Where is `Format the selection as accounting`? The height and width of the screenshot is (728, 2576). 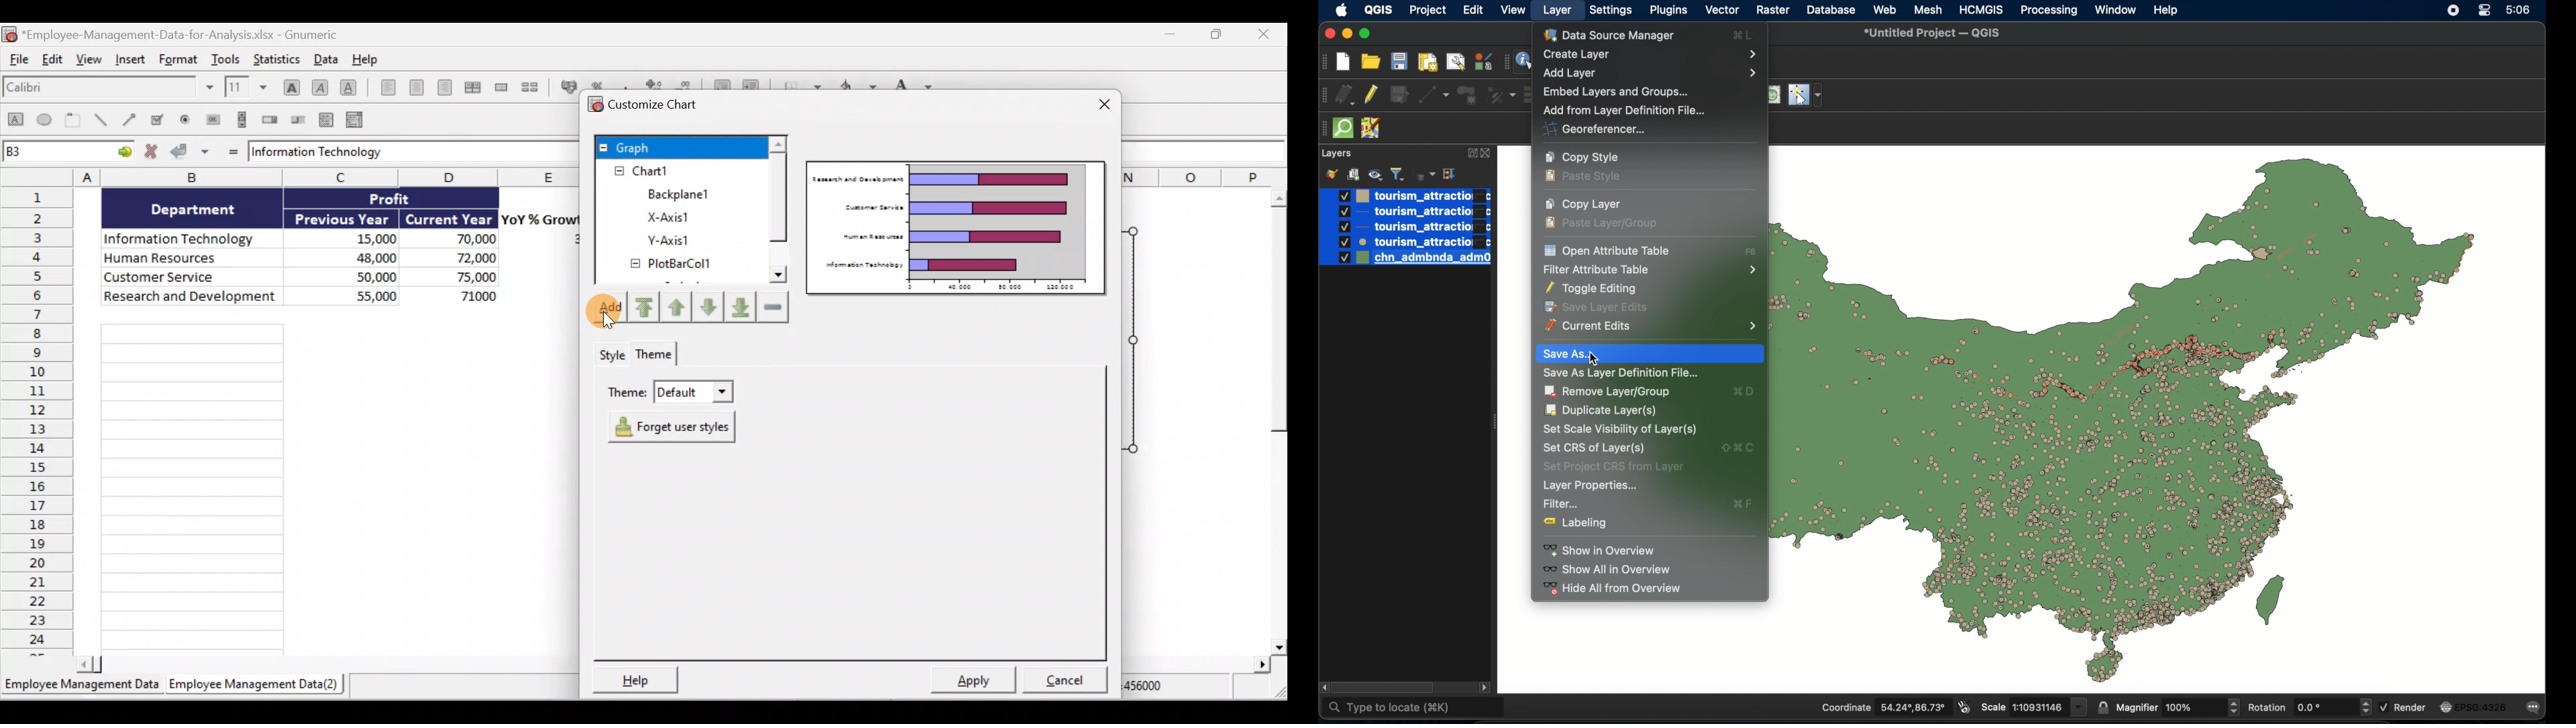
Format the selection as accounting is located at coordinates (568, 87).